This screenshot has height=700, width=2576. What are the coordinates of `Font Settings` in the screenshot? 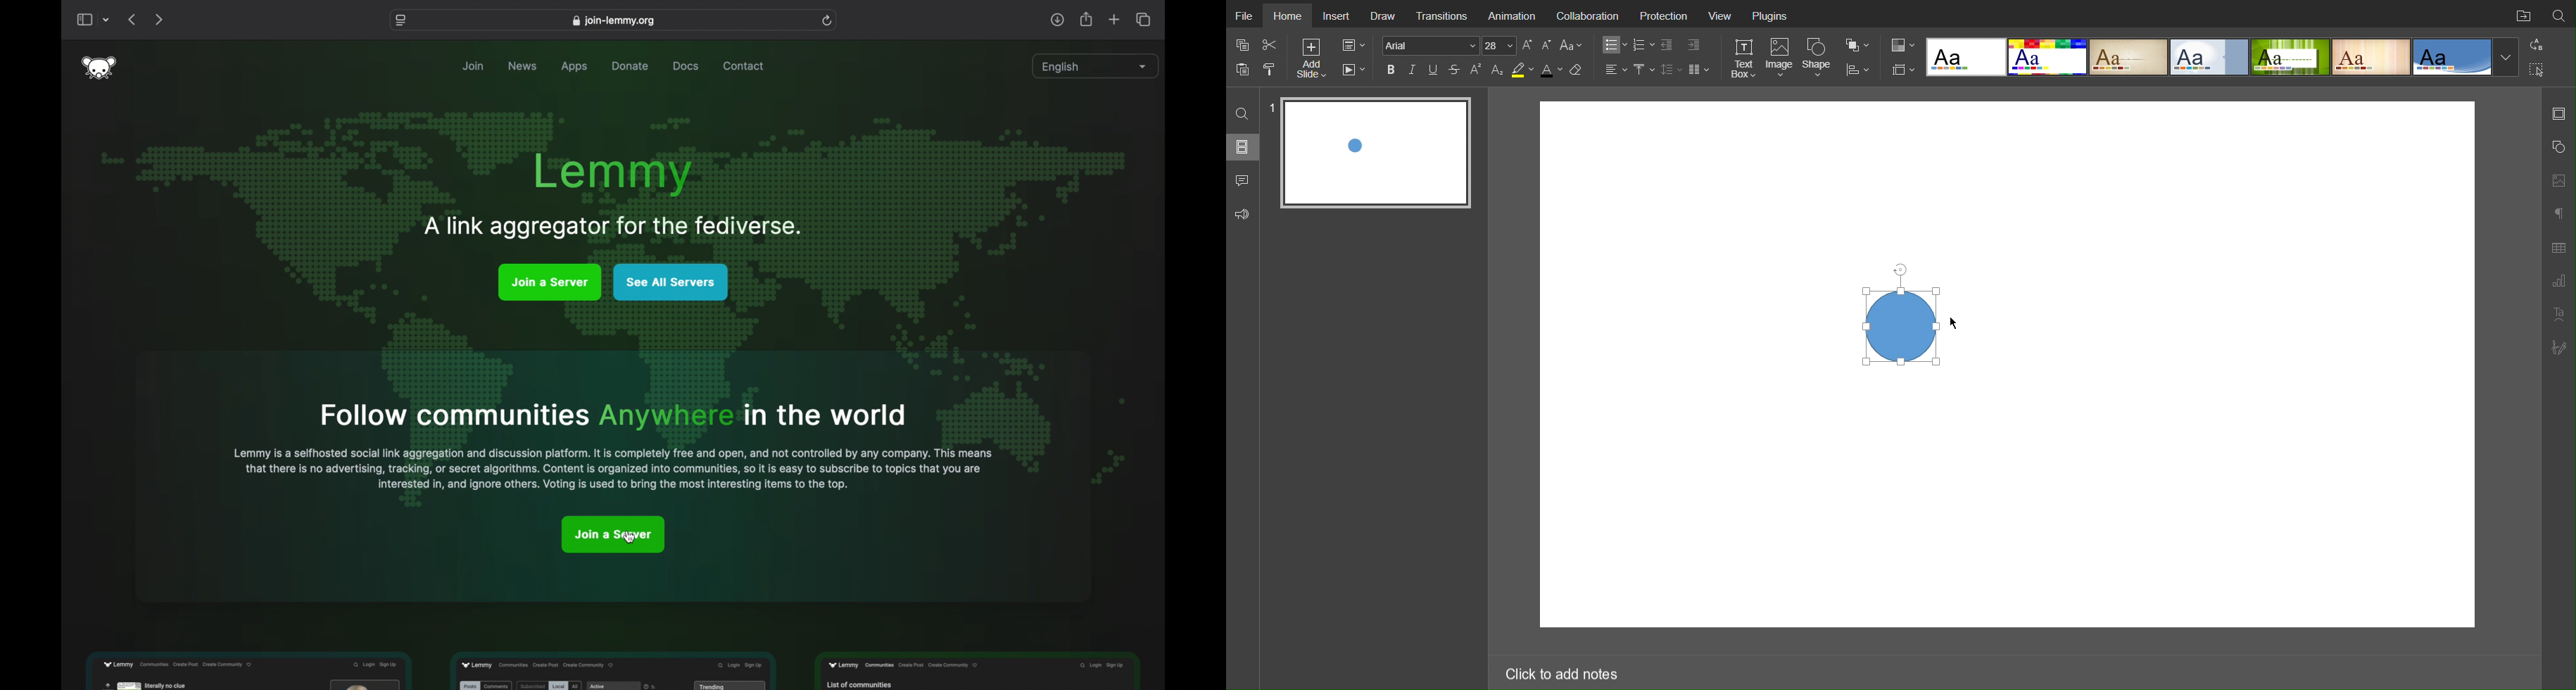 It's located at (1447, 45).